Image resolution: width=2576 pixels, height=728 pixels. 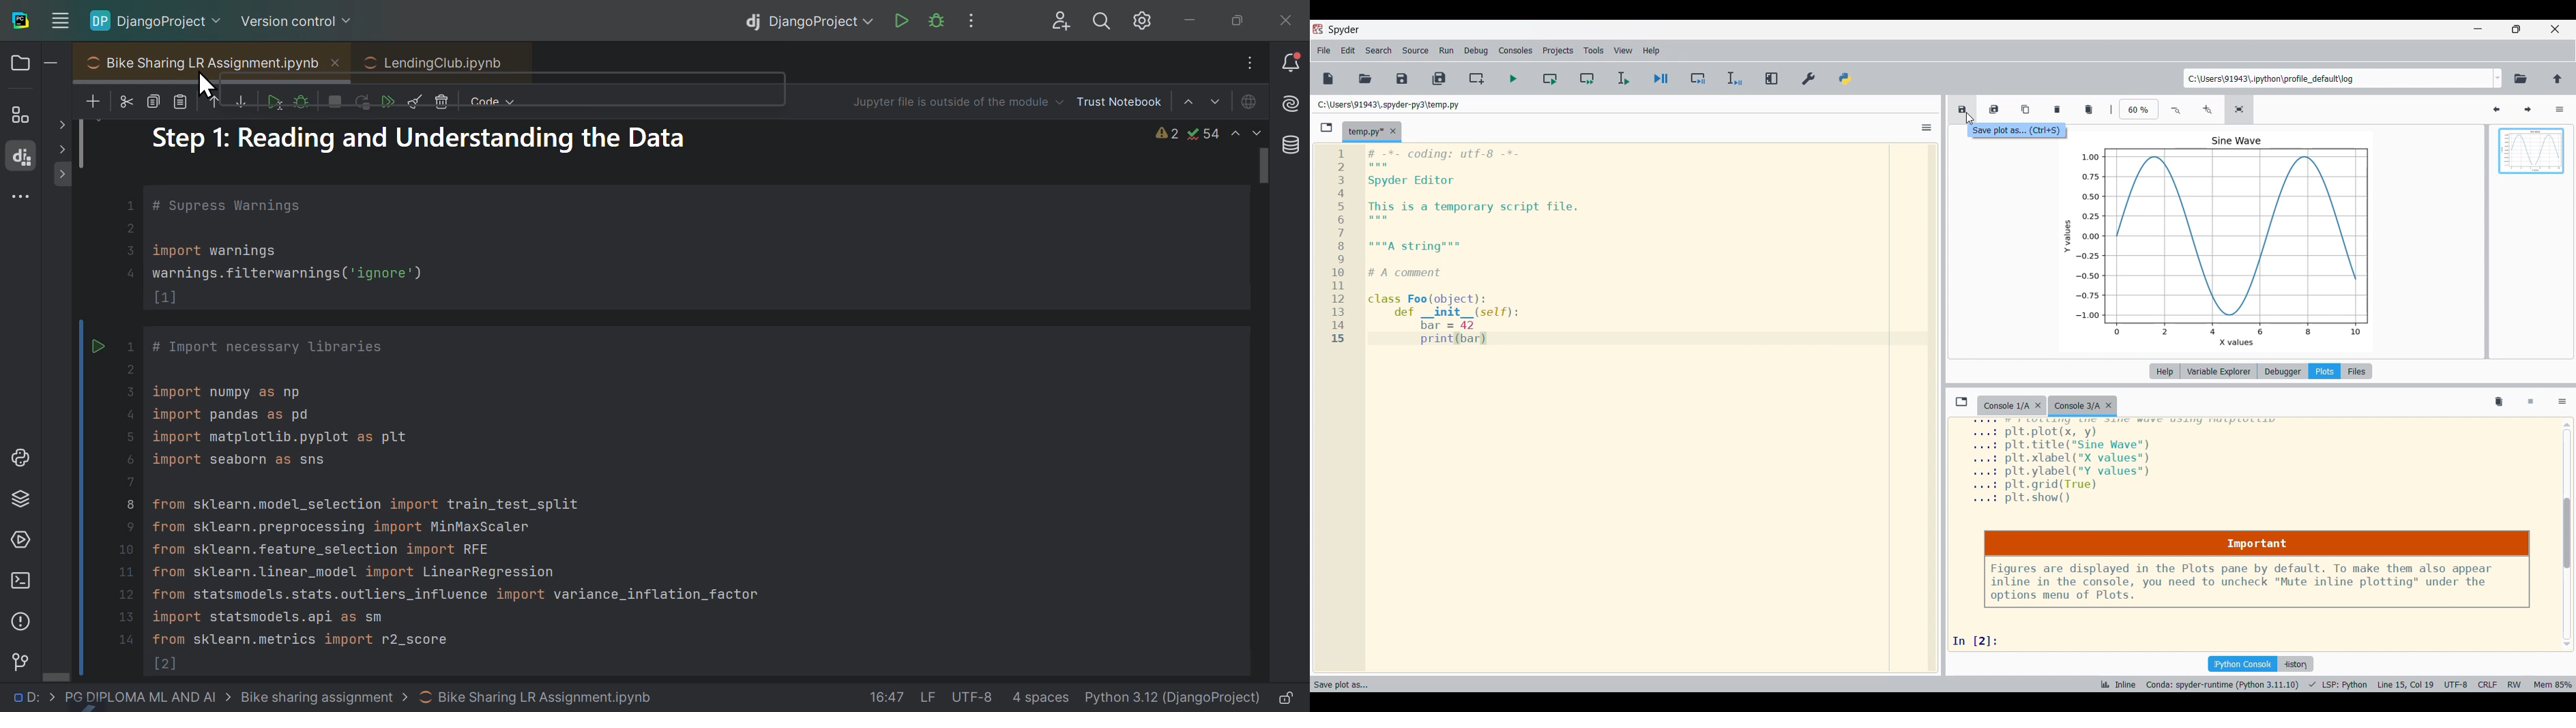 I want to click on Software name, so click(x=1343, y=30).